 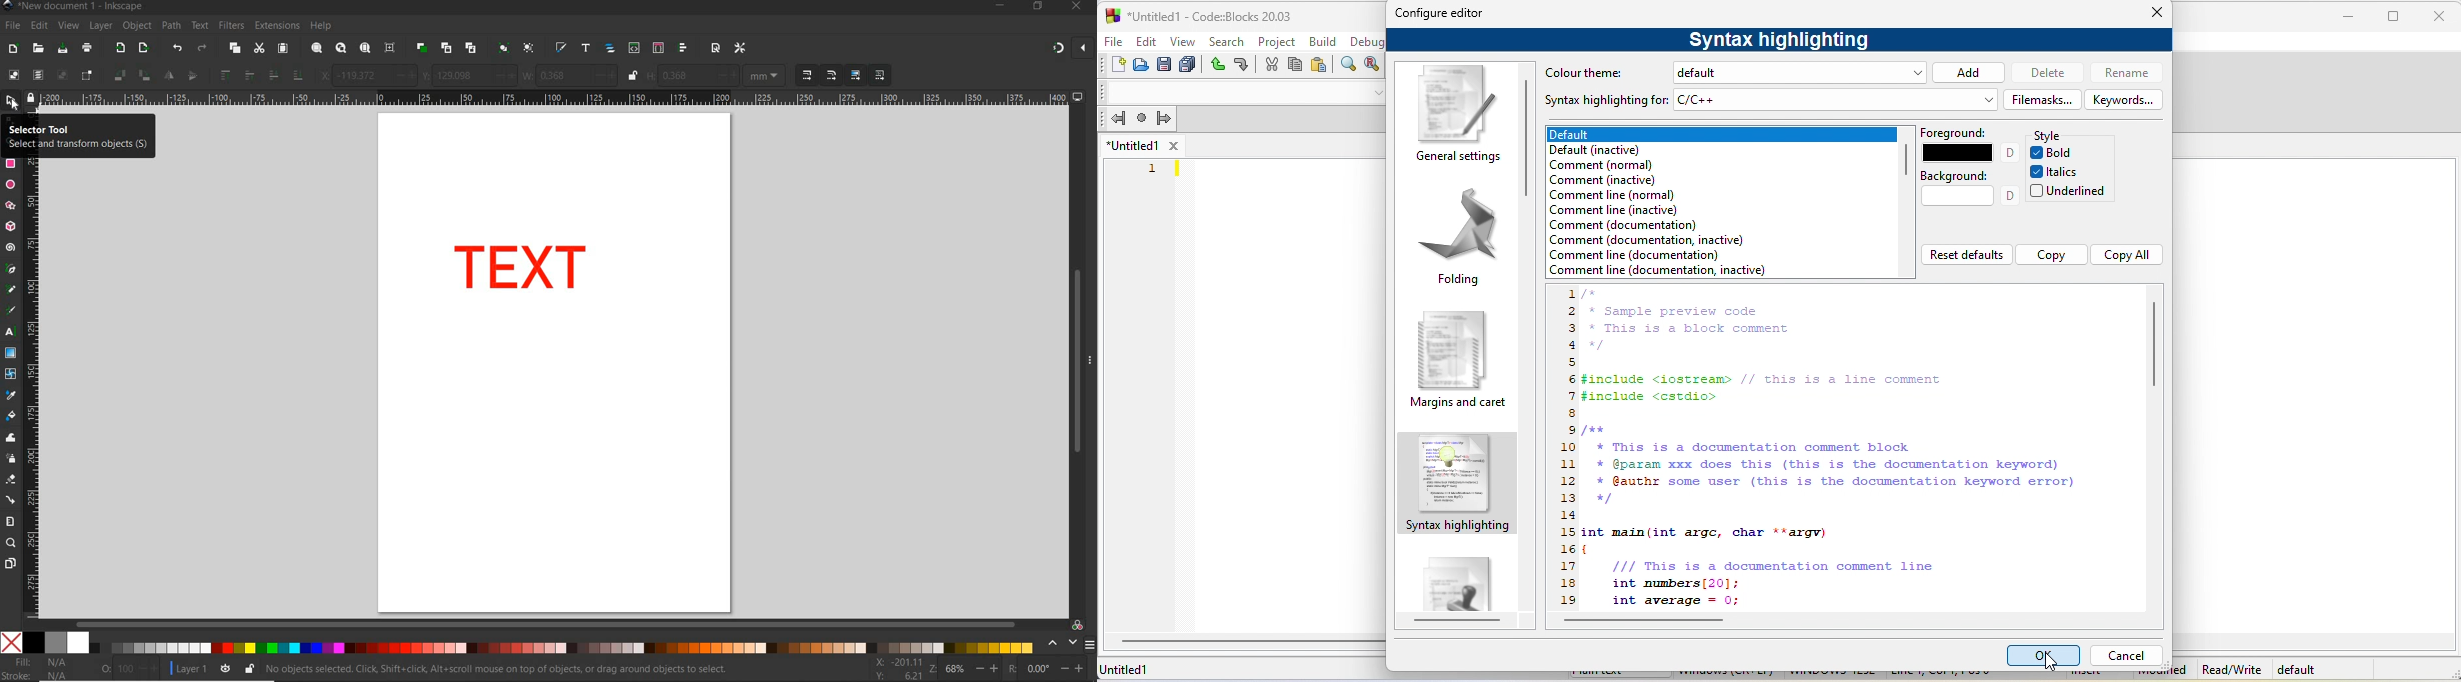 I want to click on jump back, so click(x=1117, y=118).